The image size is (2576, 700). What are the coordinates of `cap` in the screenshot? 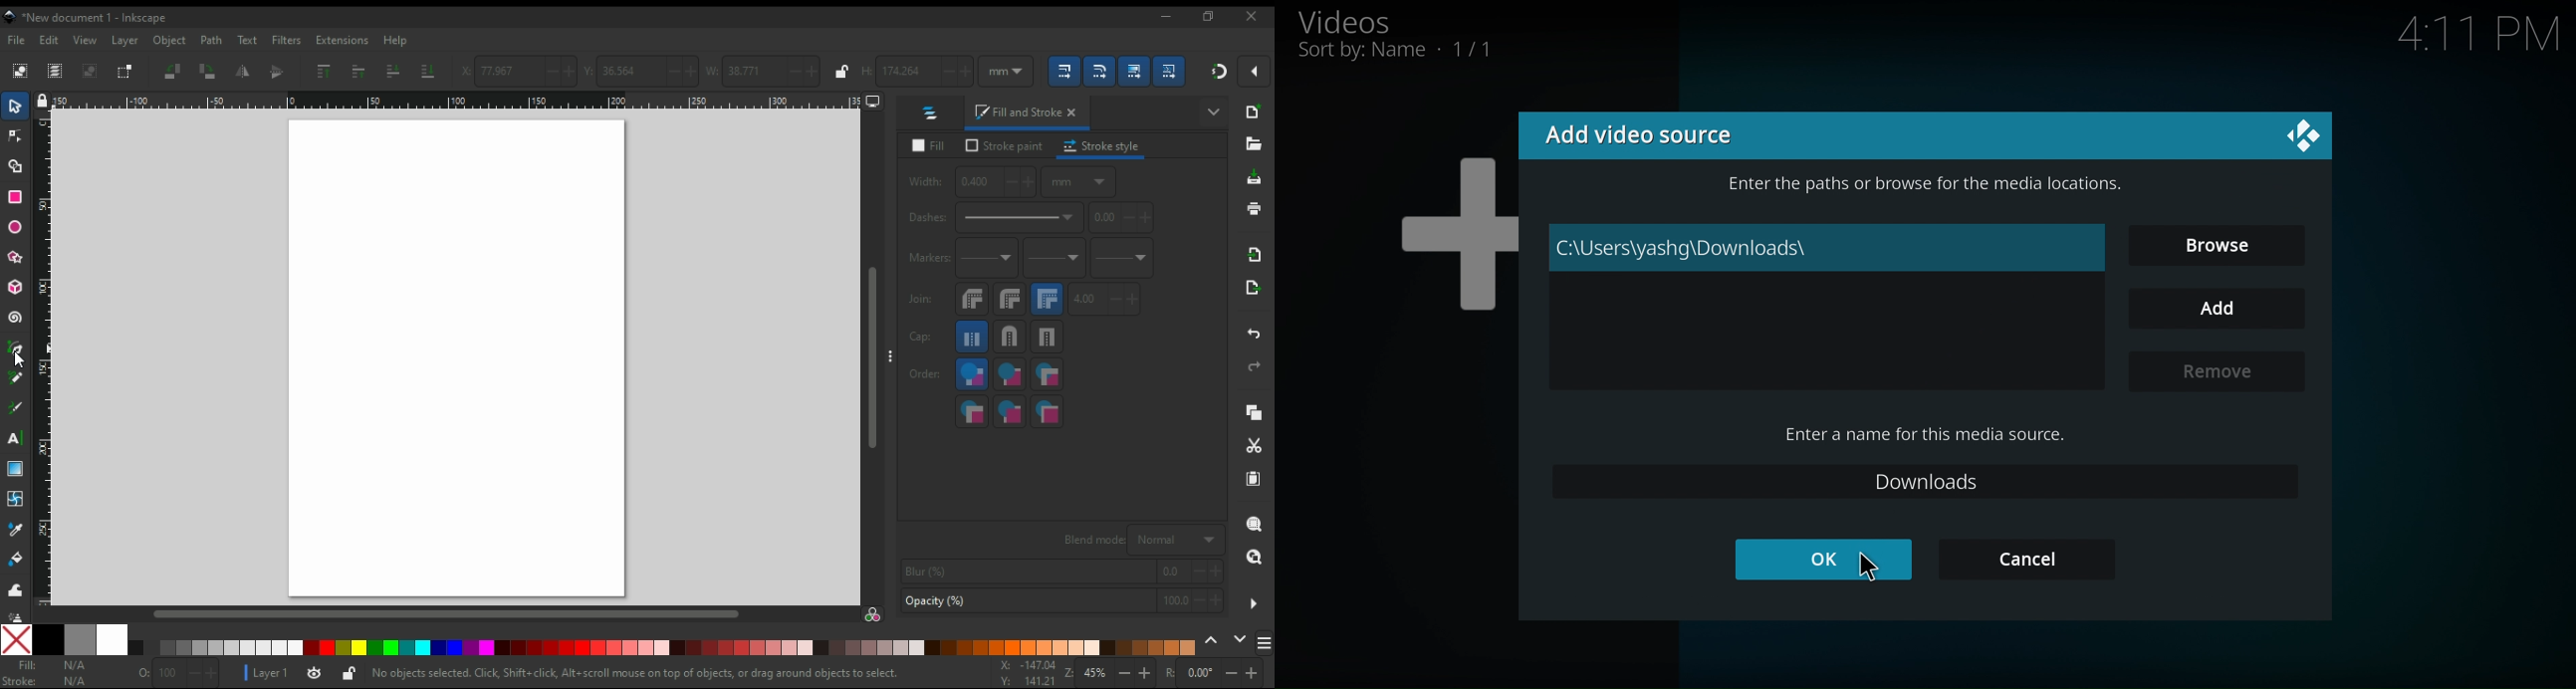 It's located at (925, 337).